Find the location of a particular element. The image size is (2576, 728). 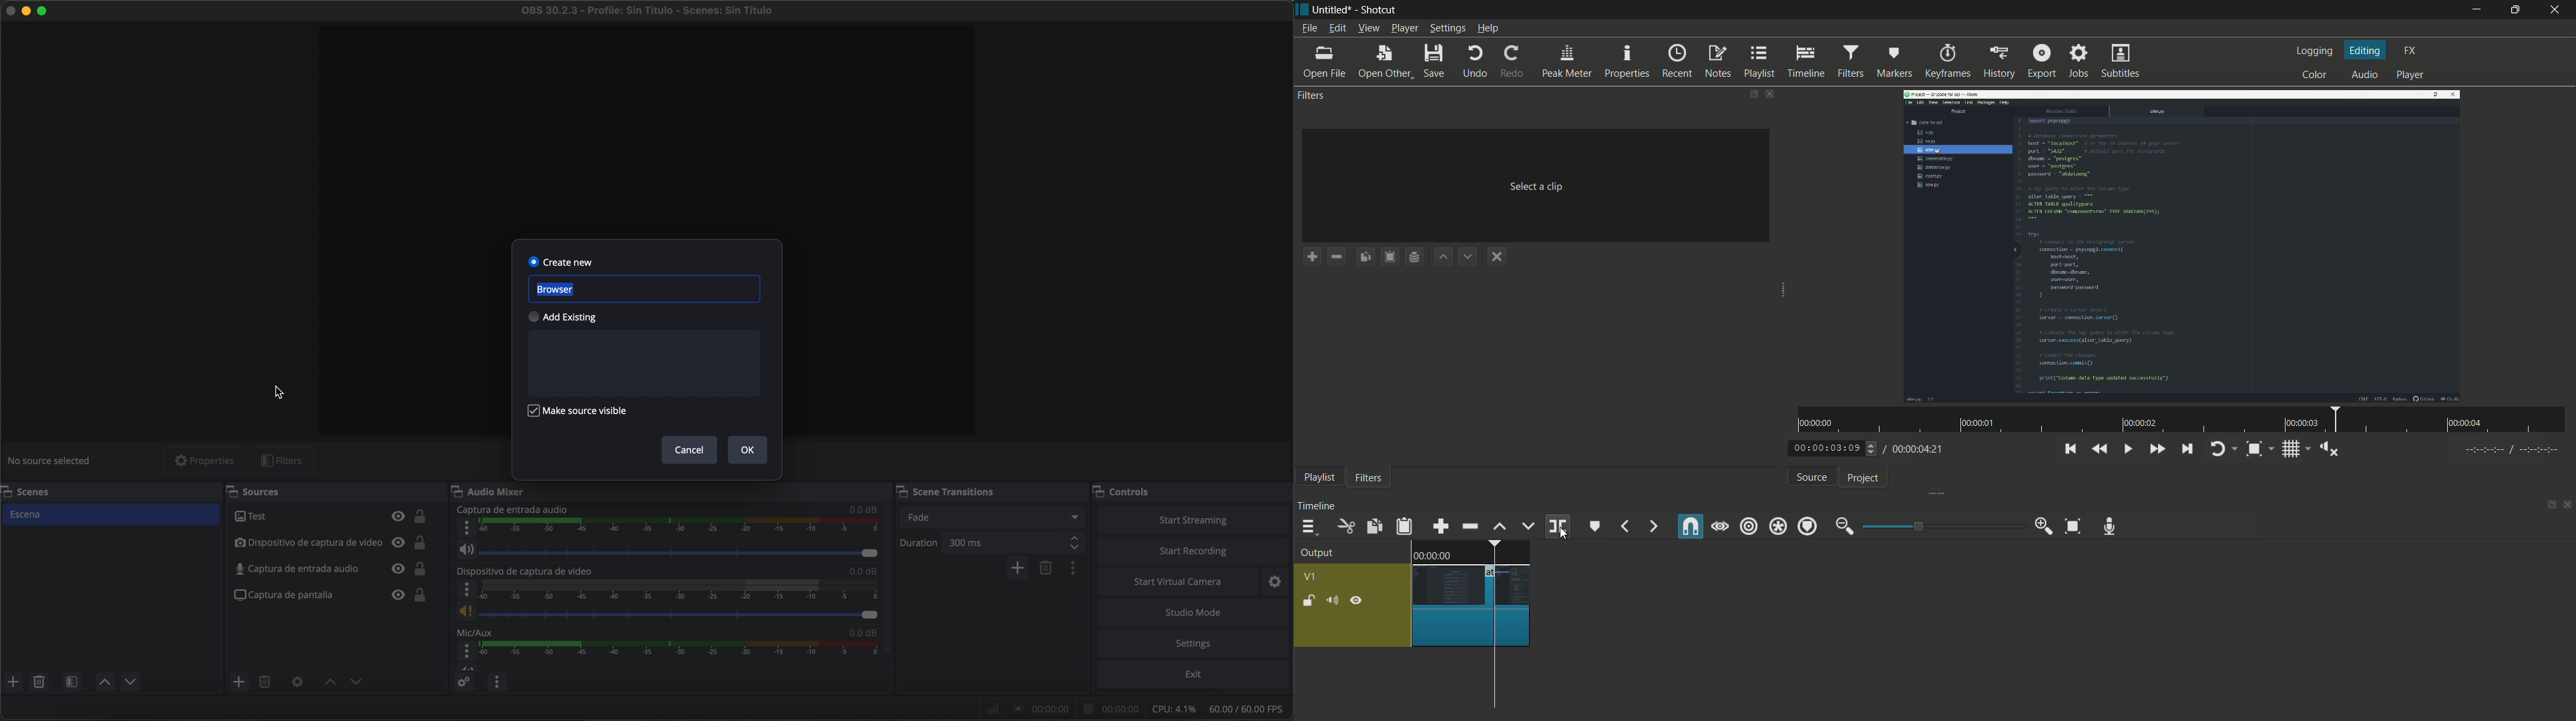

history is located at coordinates (2000, 62).